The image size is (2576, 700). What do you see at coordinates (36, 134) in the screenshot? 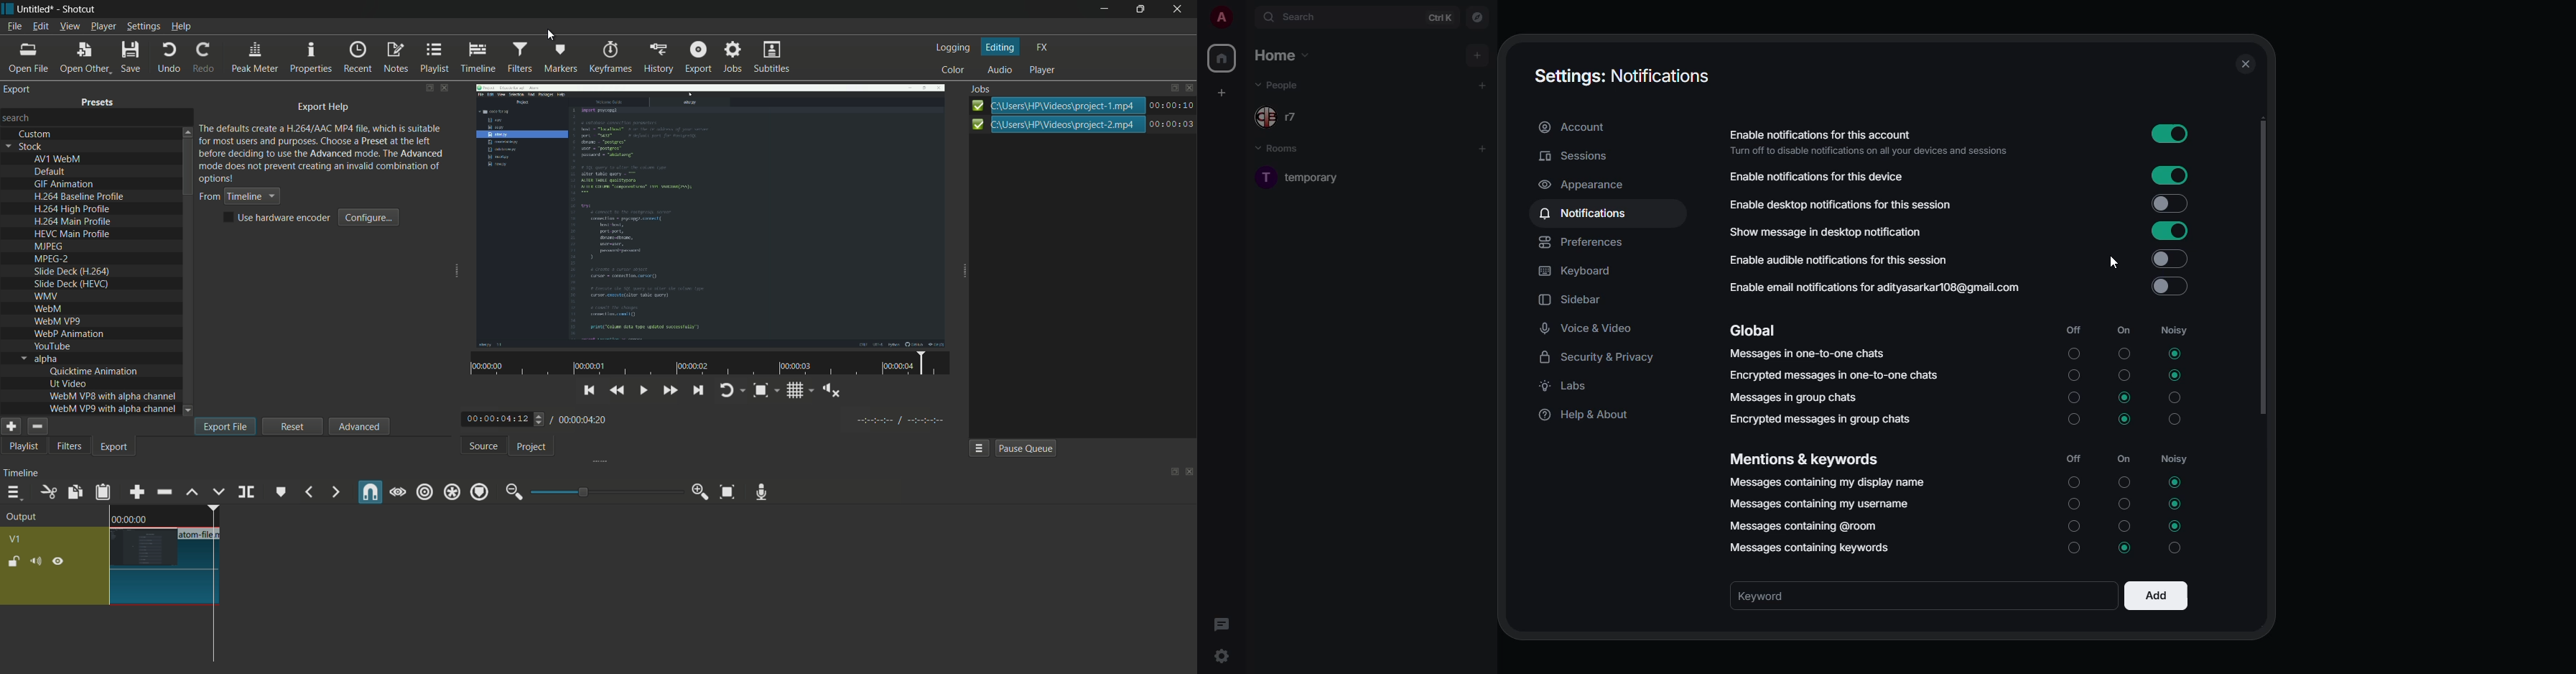
I see `custom` at bounding box center [36, 134].